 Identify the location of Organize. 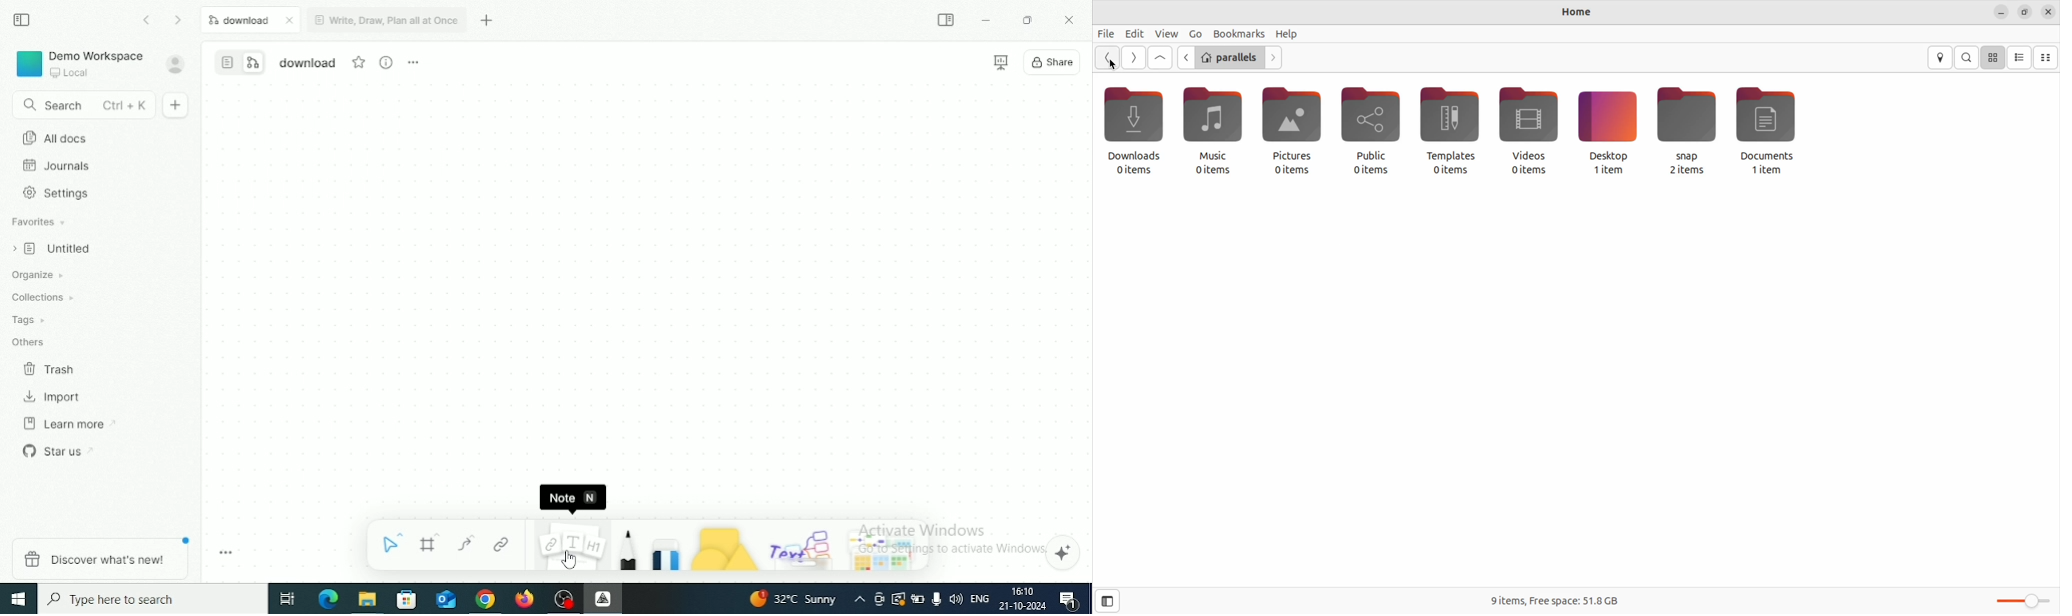
(40, 276).